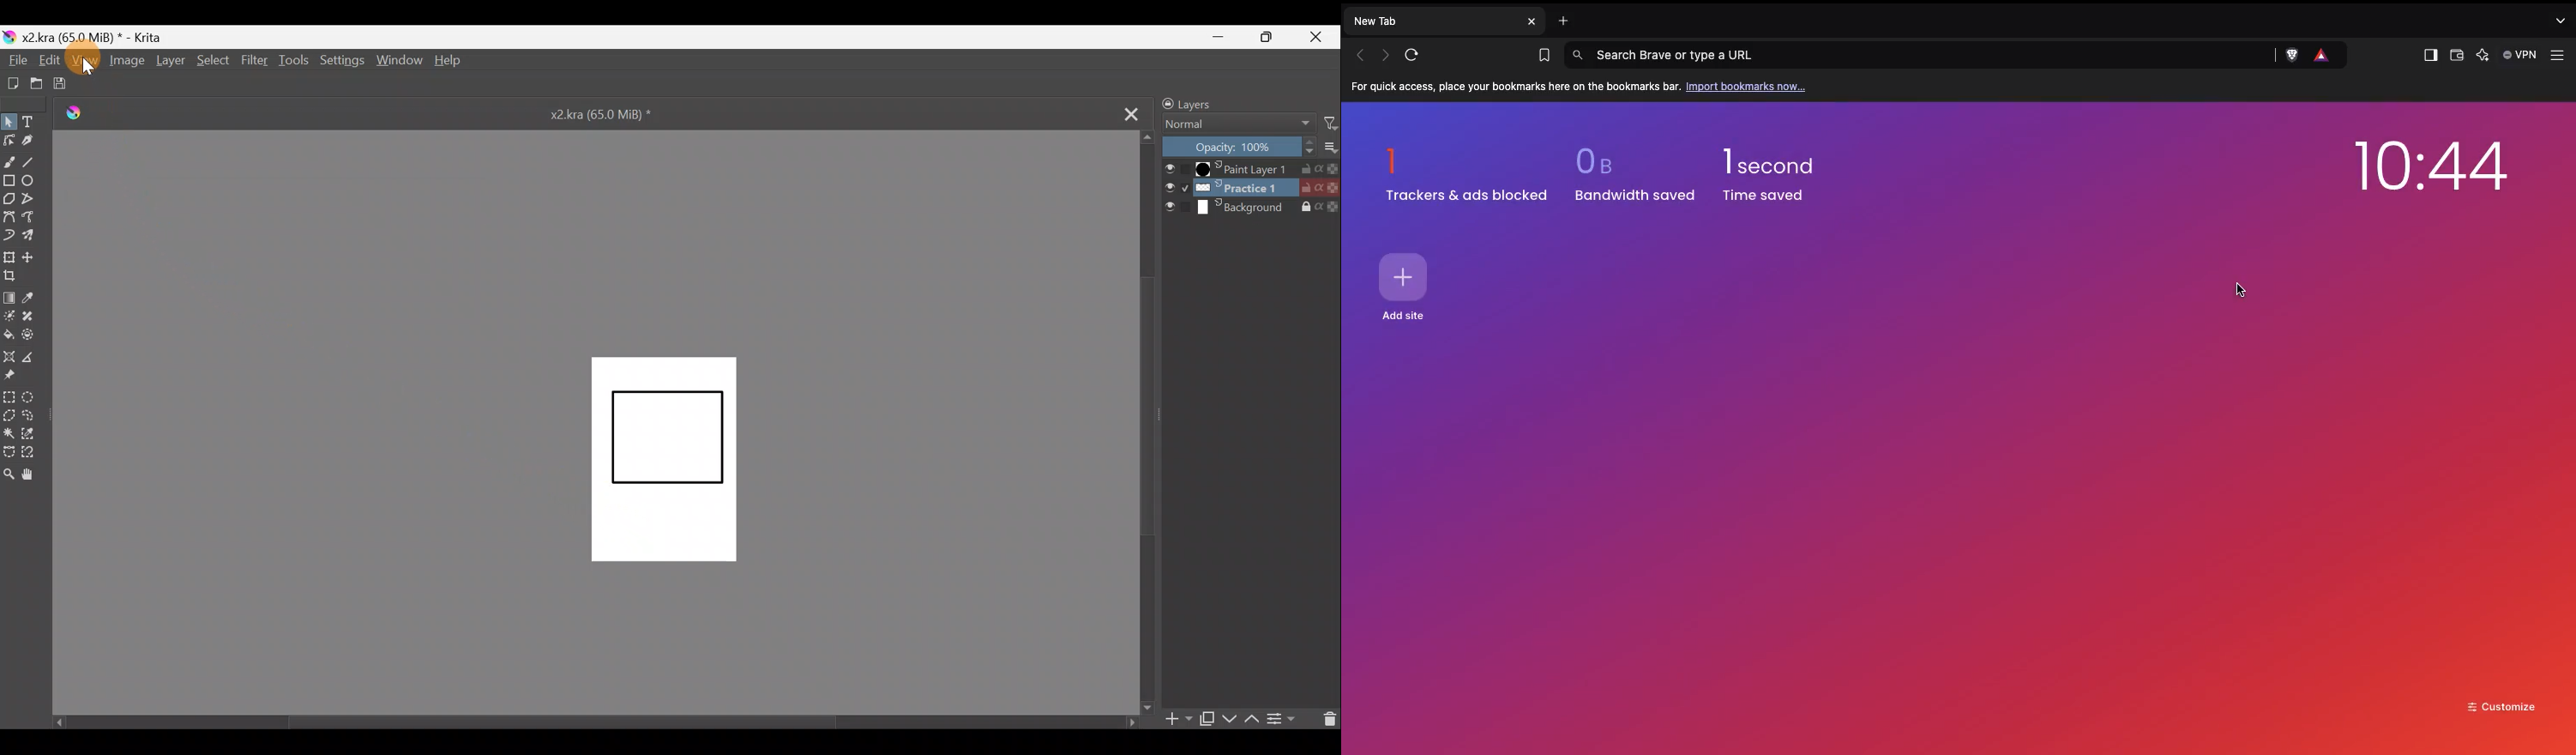  Describe the element at coordinates (85, 58) in the screenshot. I see `Cursor` at that location.